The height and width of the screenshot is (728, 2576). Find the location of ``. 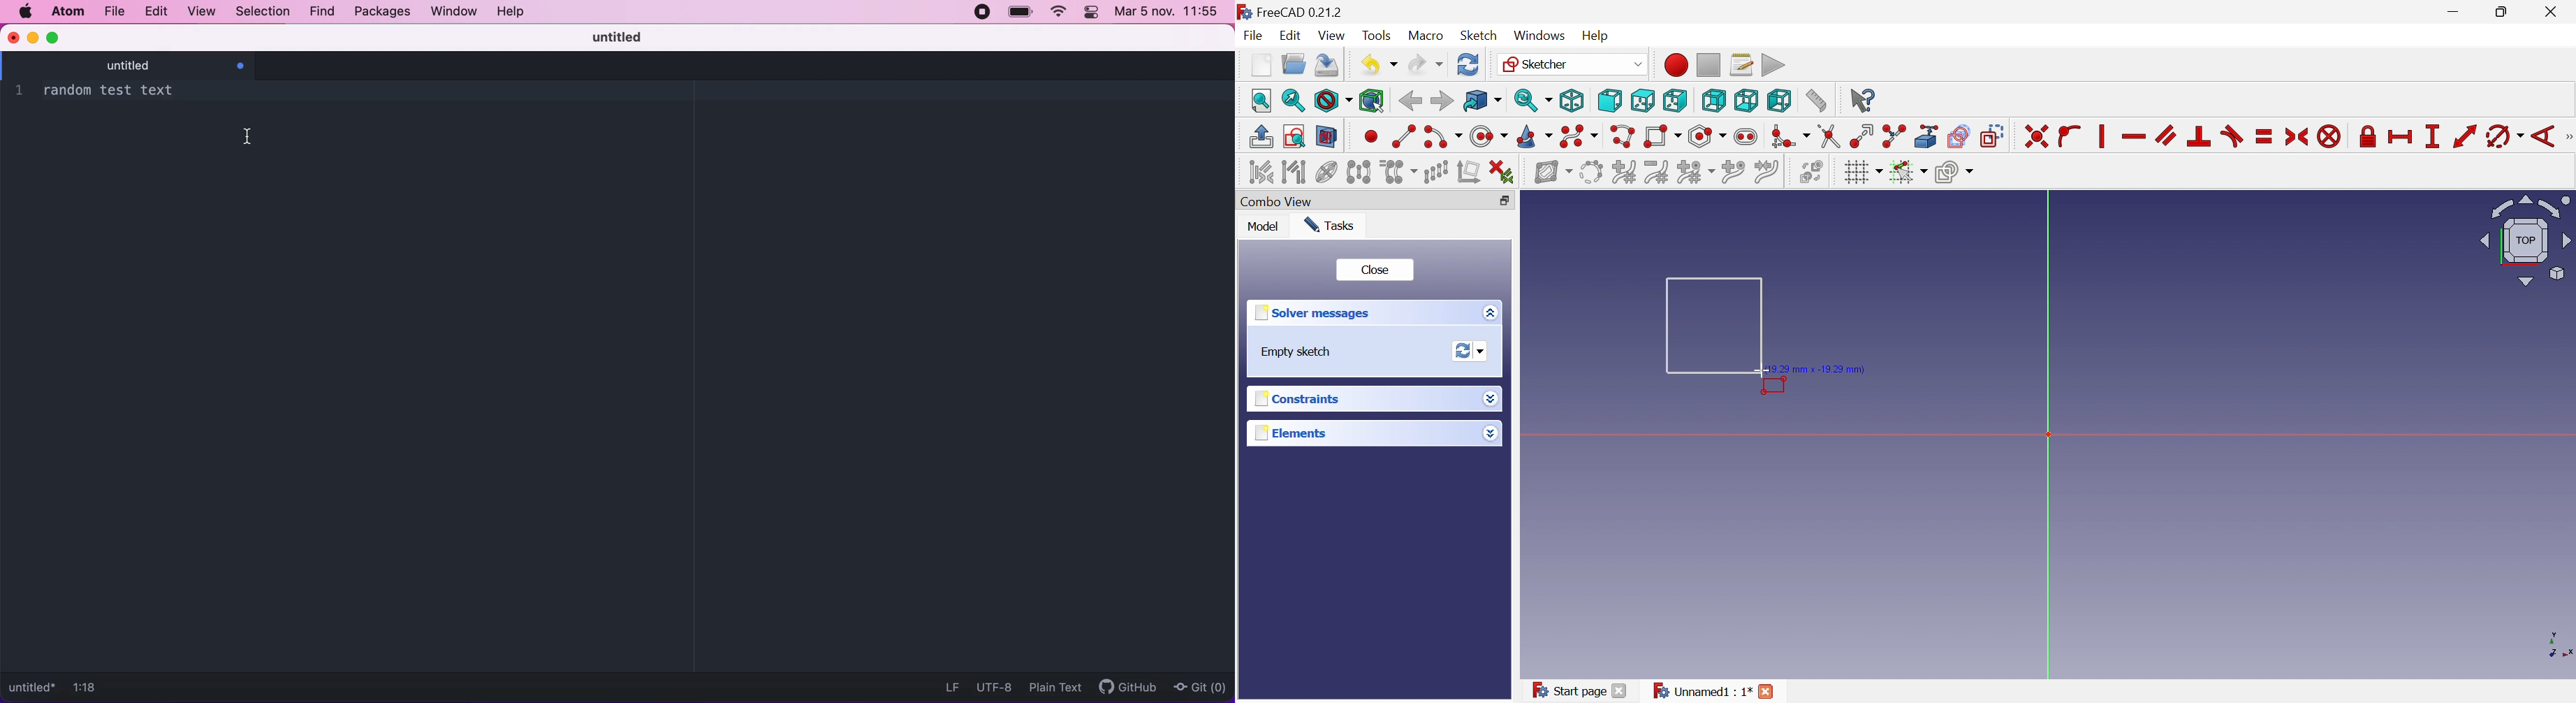

 is located at coordinates (1502, 173).